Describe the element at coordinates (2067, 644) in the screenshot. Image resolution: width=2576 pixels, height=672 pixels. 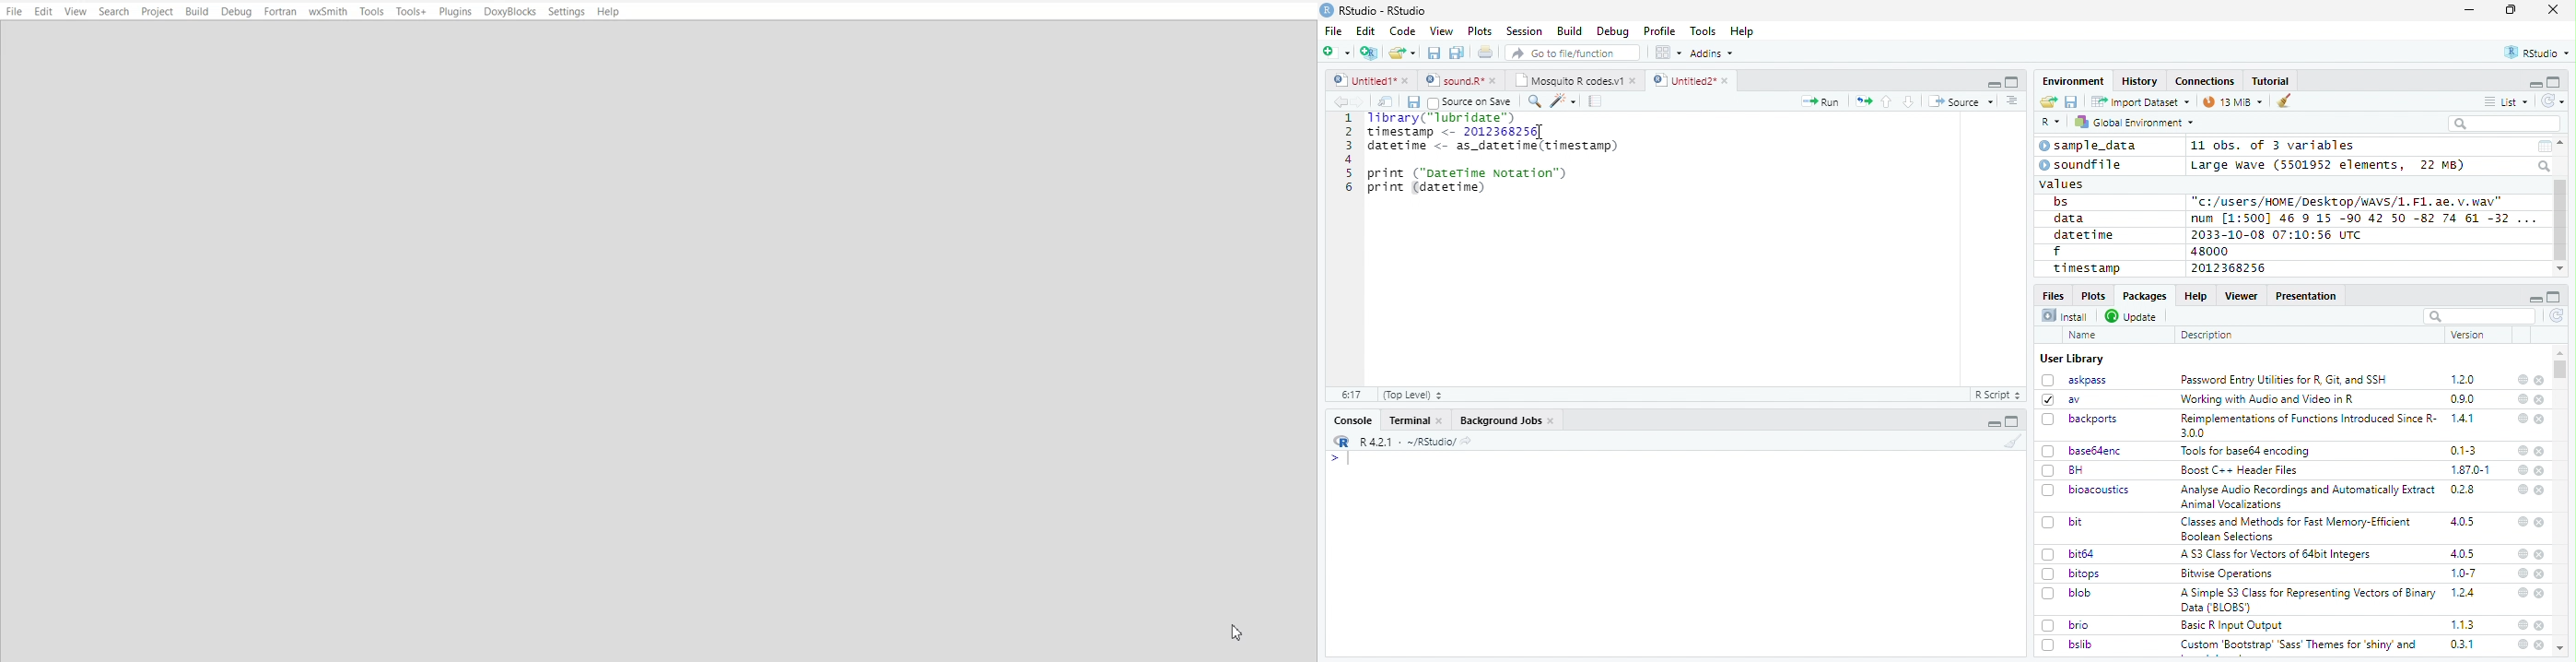
I see `bslib` at that location.